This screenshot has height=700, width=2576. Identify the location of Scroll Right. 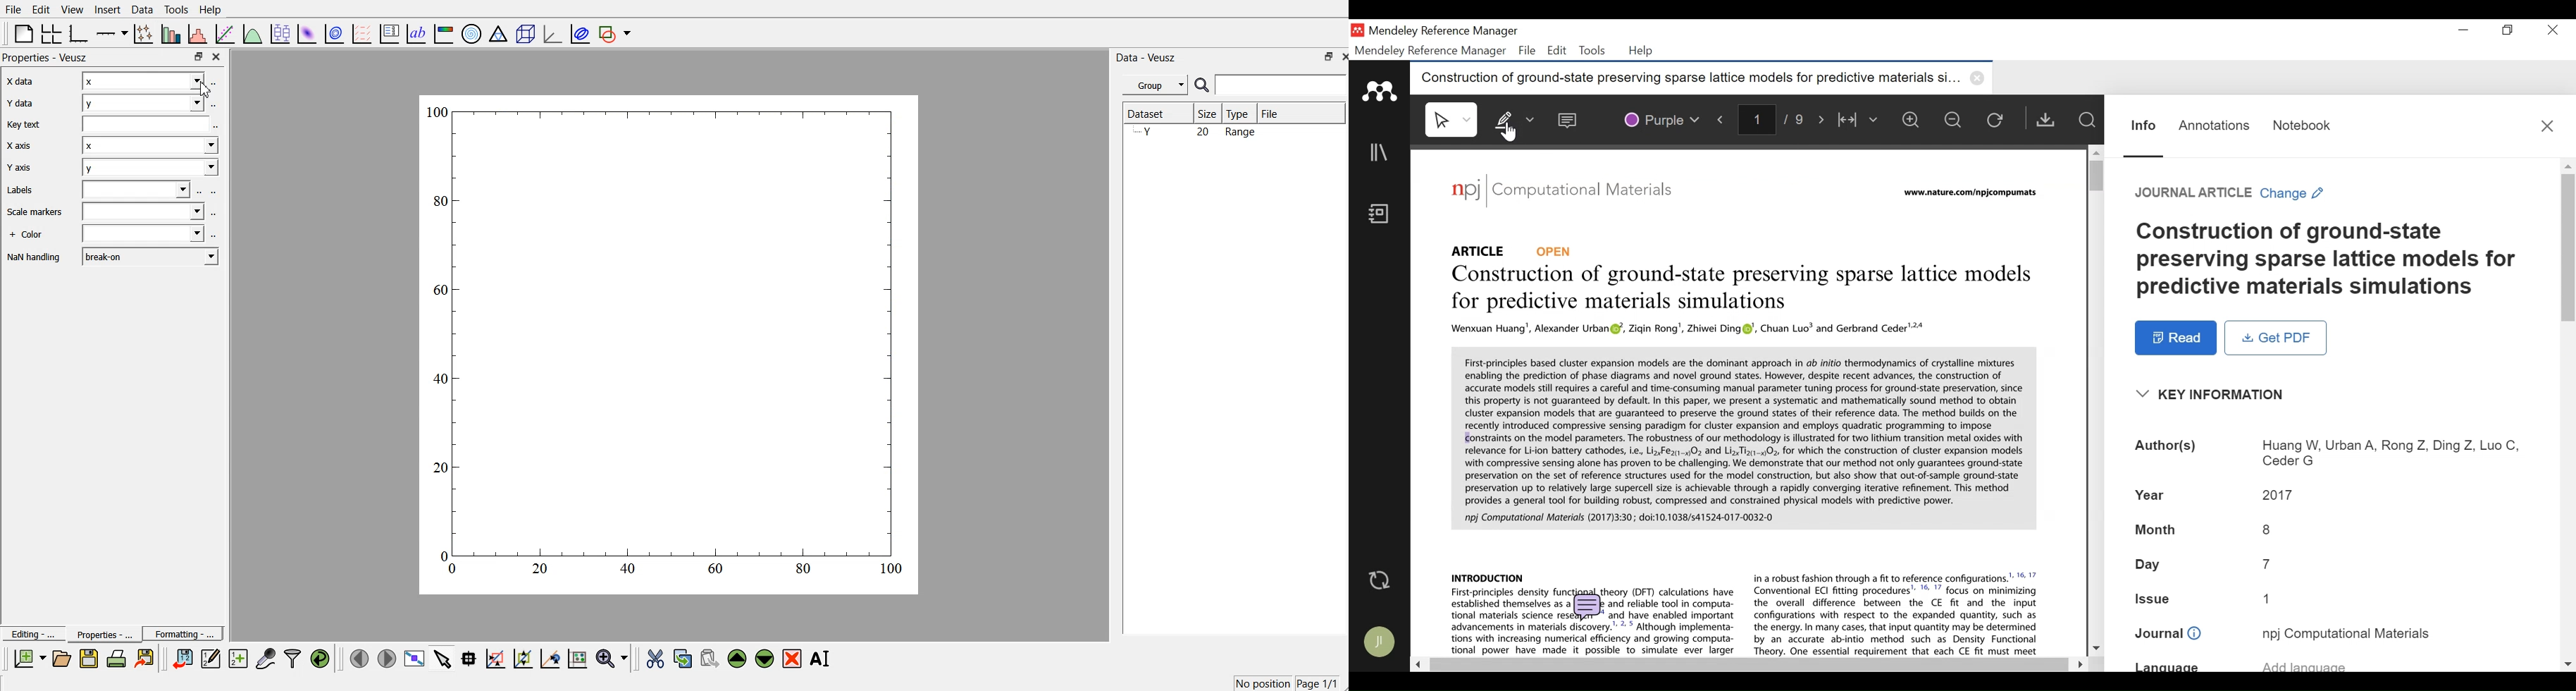
(2077, 664).